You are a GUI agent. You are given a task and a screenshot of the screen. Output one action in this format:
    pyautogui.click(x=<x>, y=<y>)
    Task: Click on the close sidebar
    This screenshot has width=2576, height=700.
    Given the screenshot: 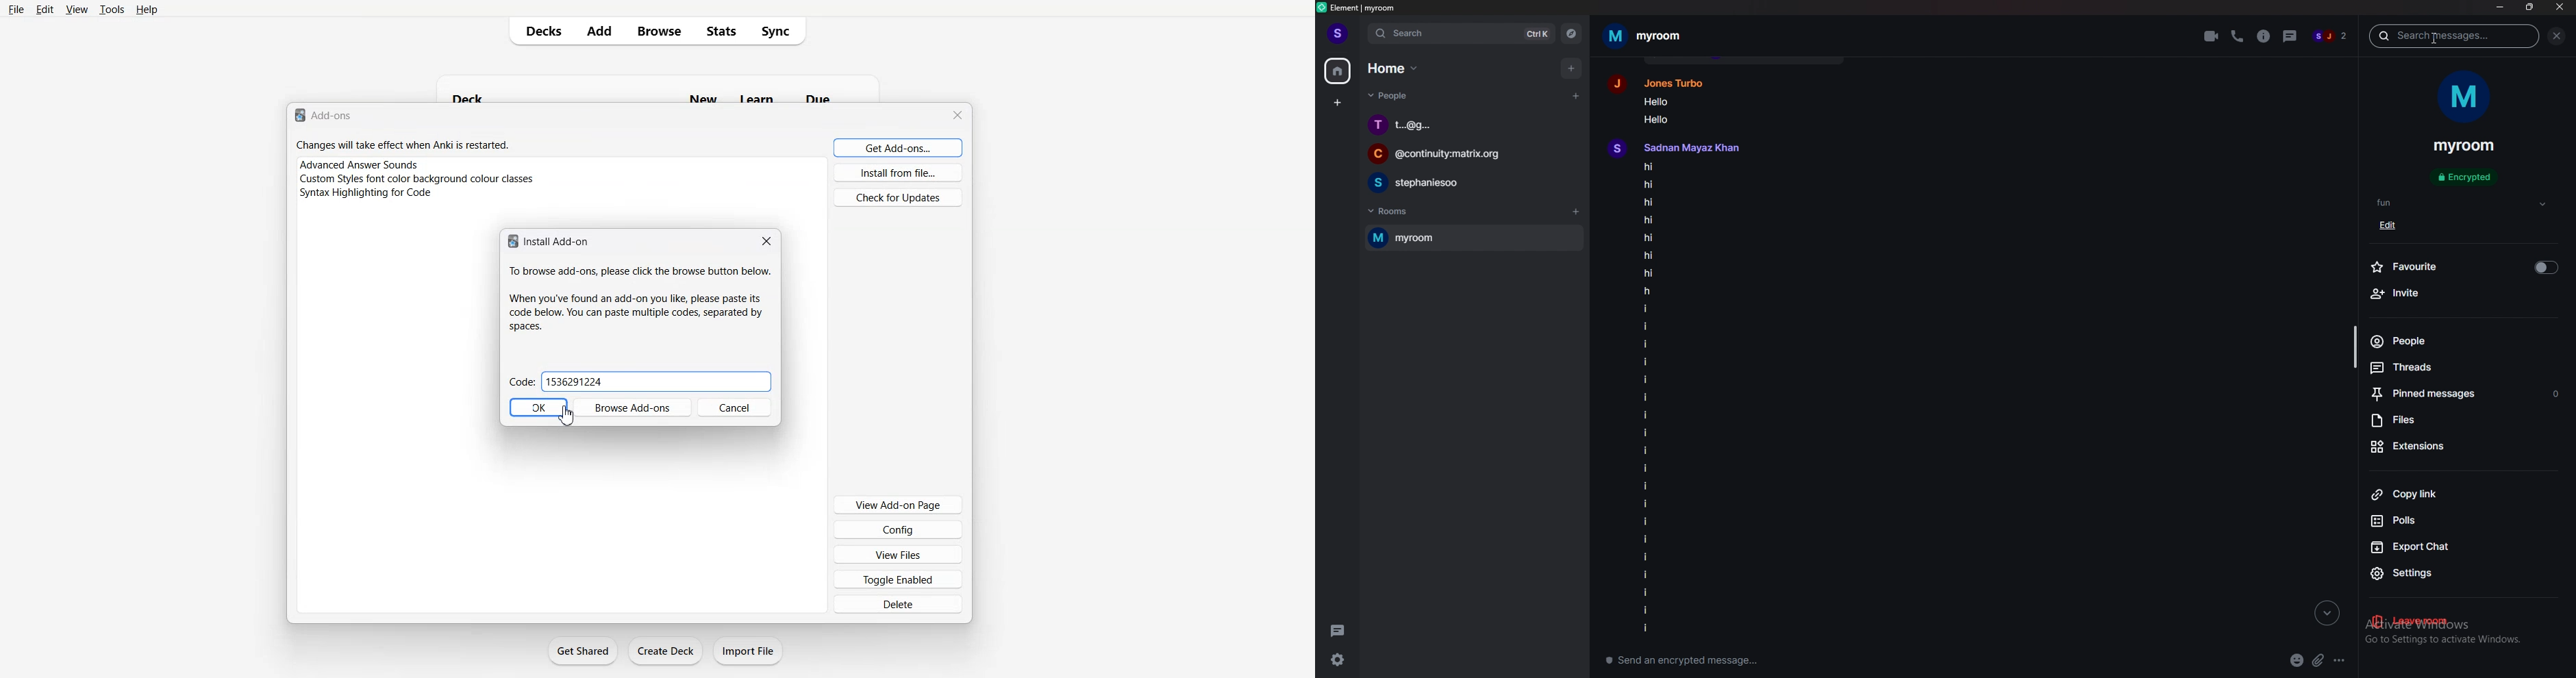 What is the action you would take?
    pyautogui.click(x=2558, y=35)
    